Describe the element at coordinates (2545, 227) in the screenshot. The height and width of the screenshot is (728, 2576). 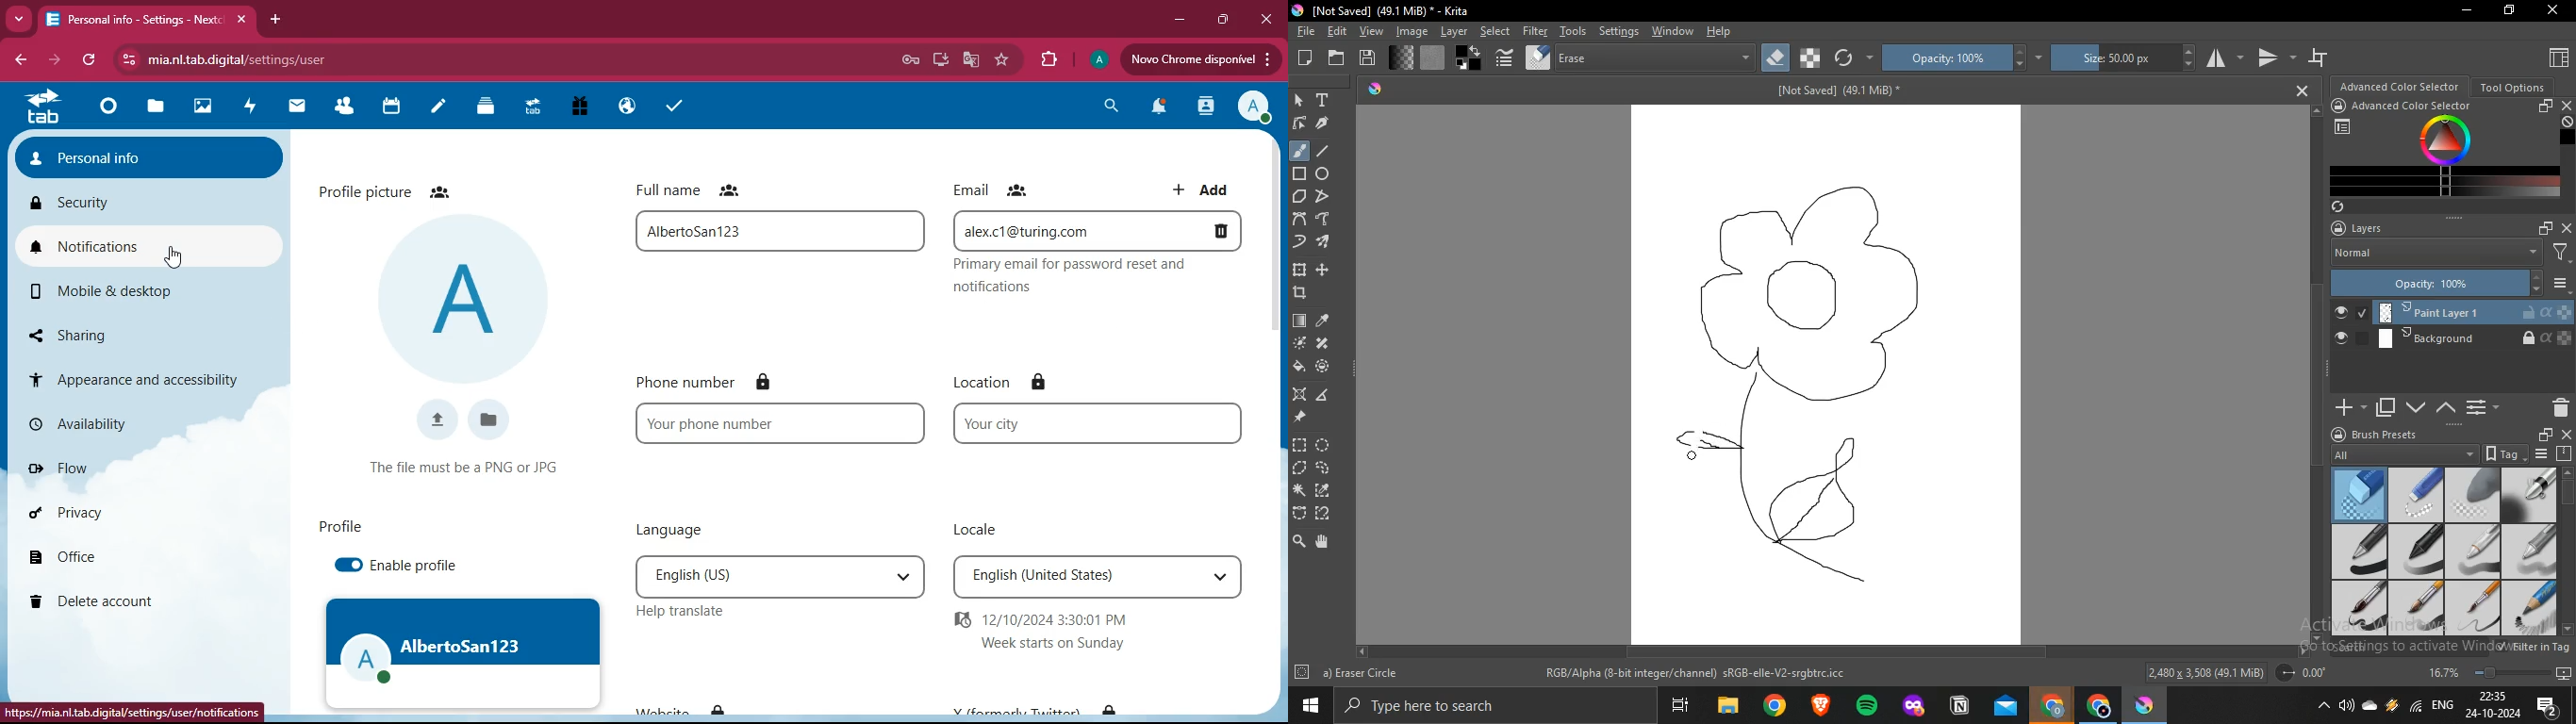
I see `float docker` at that location.